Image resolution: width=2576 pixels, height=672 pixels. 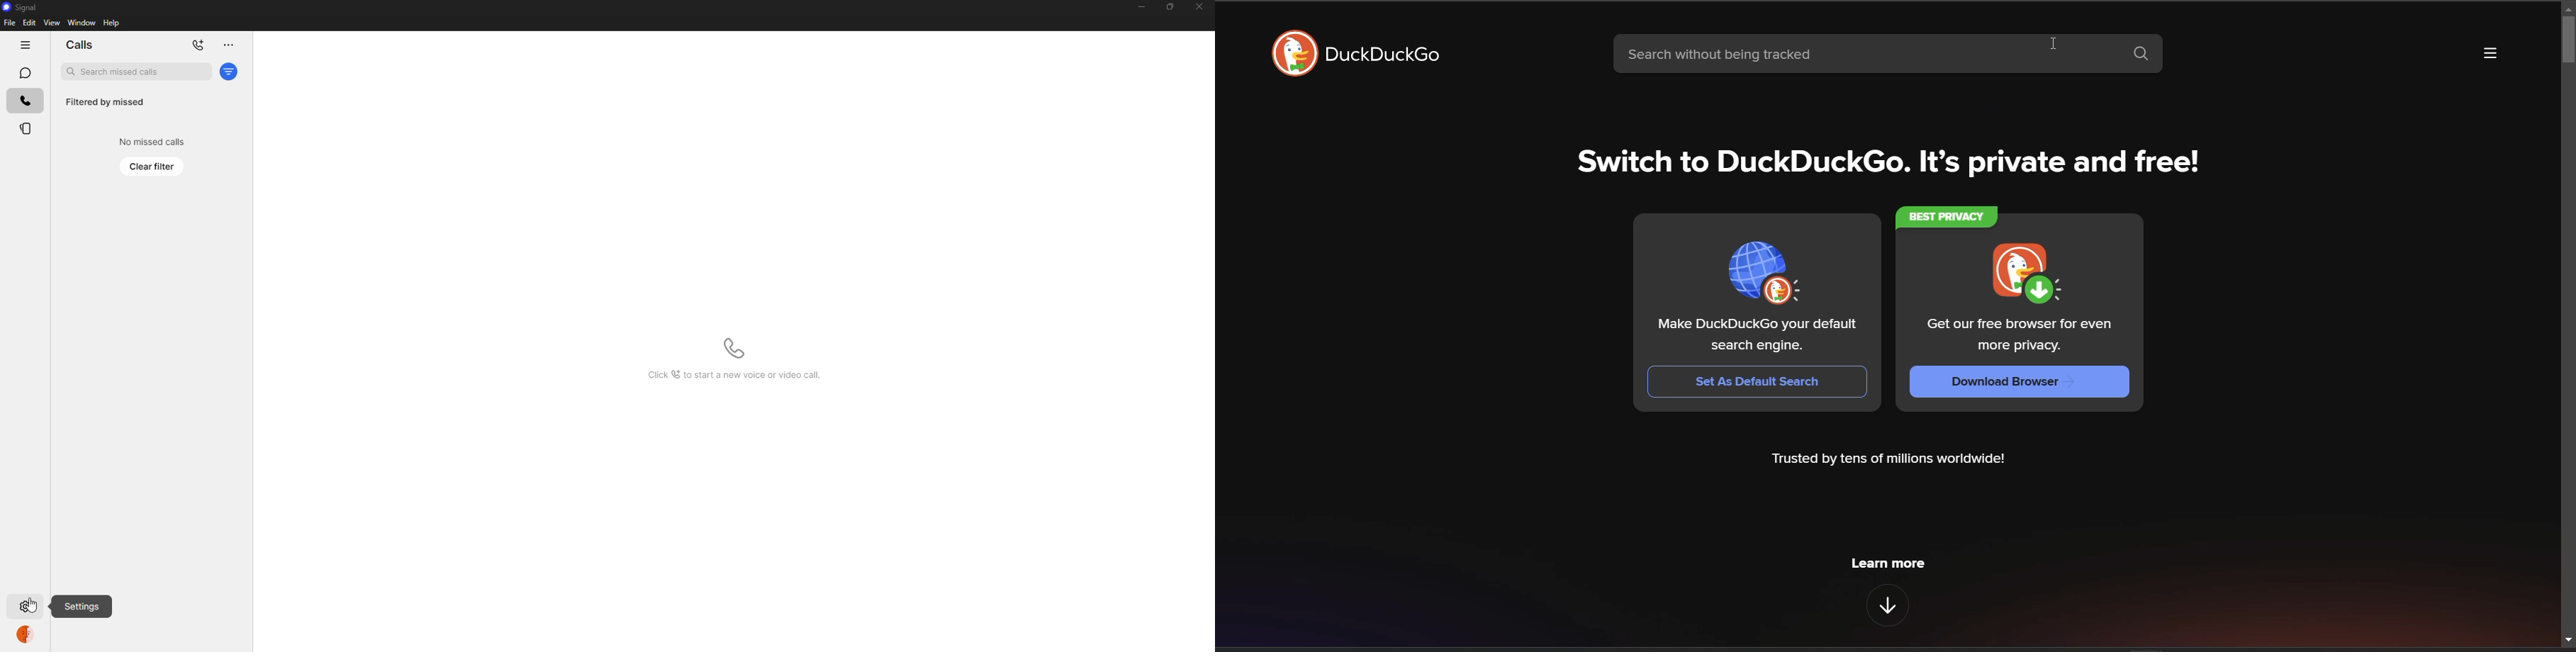 What do you see at coordinates (22, 100) in the screenshot?
I see `calls` at bounding box center [22, 100].